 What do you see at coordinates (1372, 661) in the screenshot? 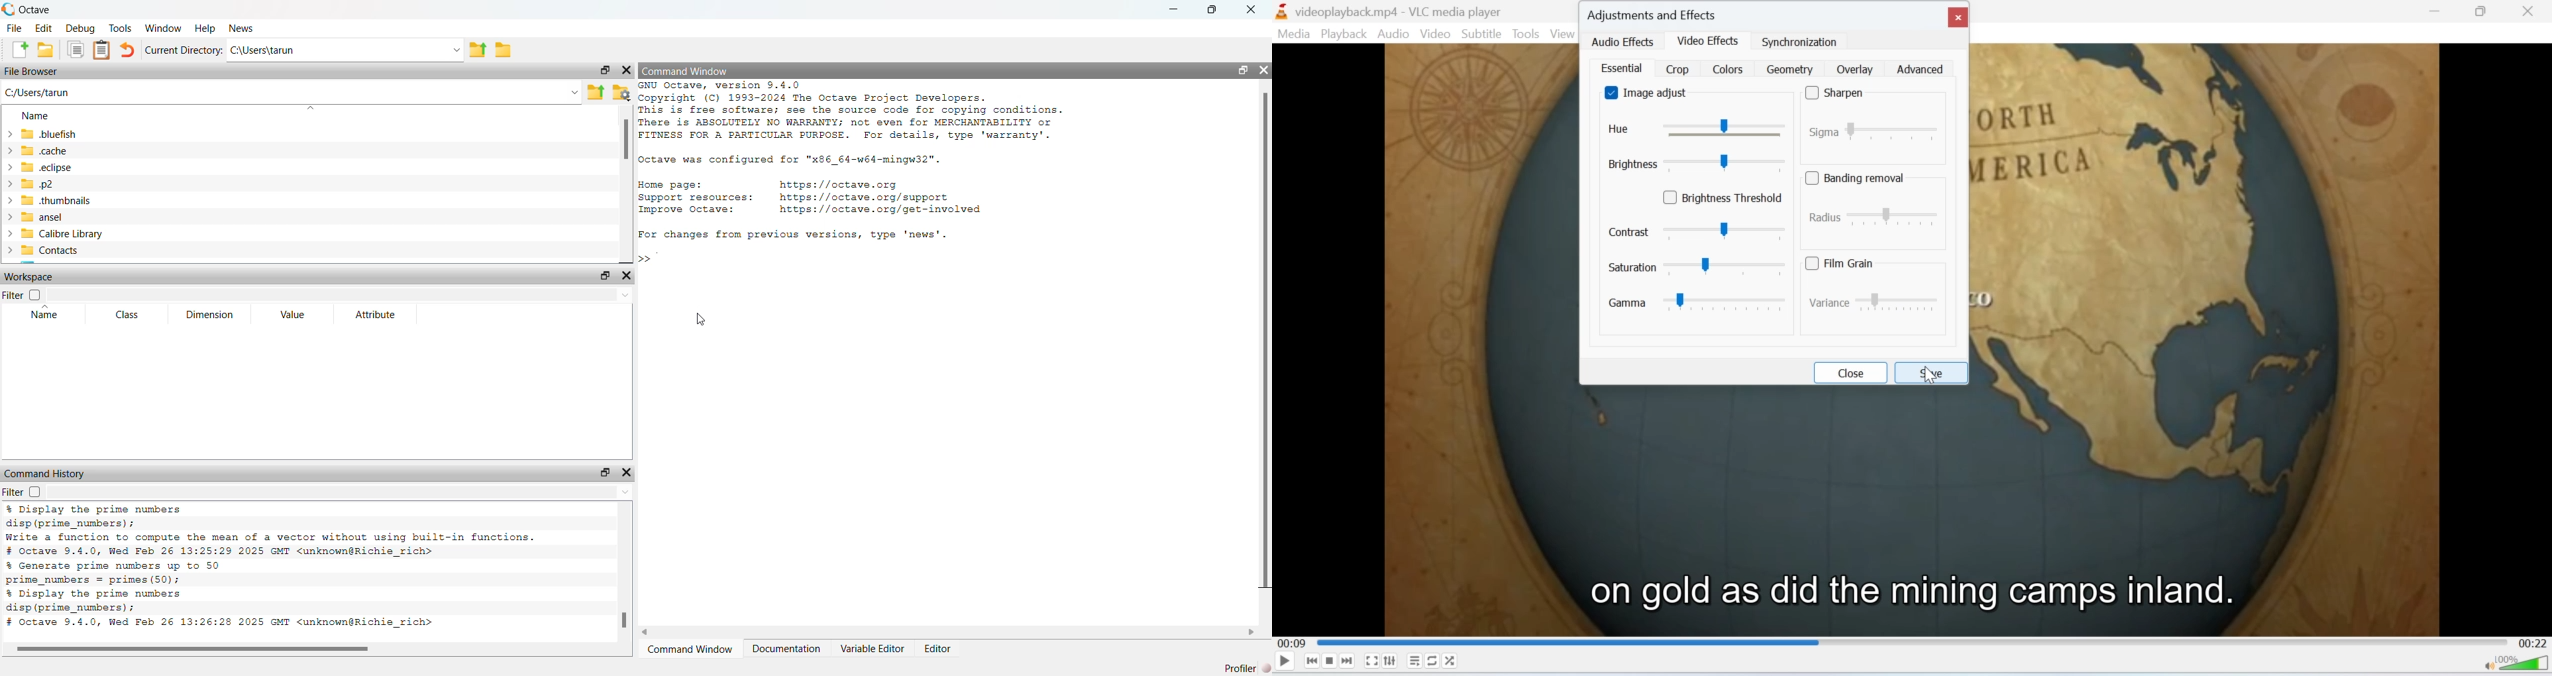
I see `Fullscreen` at bounding box center [1372, 661].